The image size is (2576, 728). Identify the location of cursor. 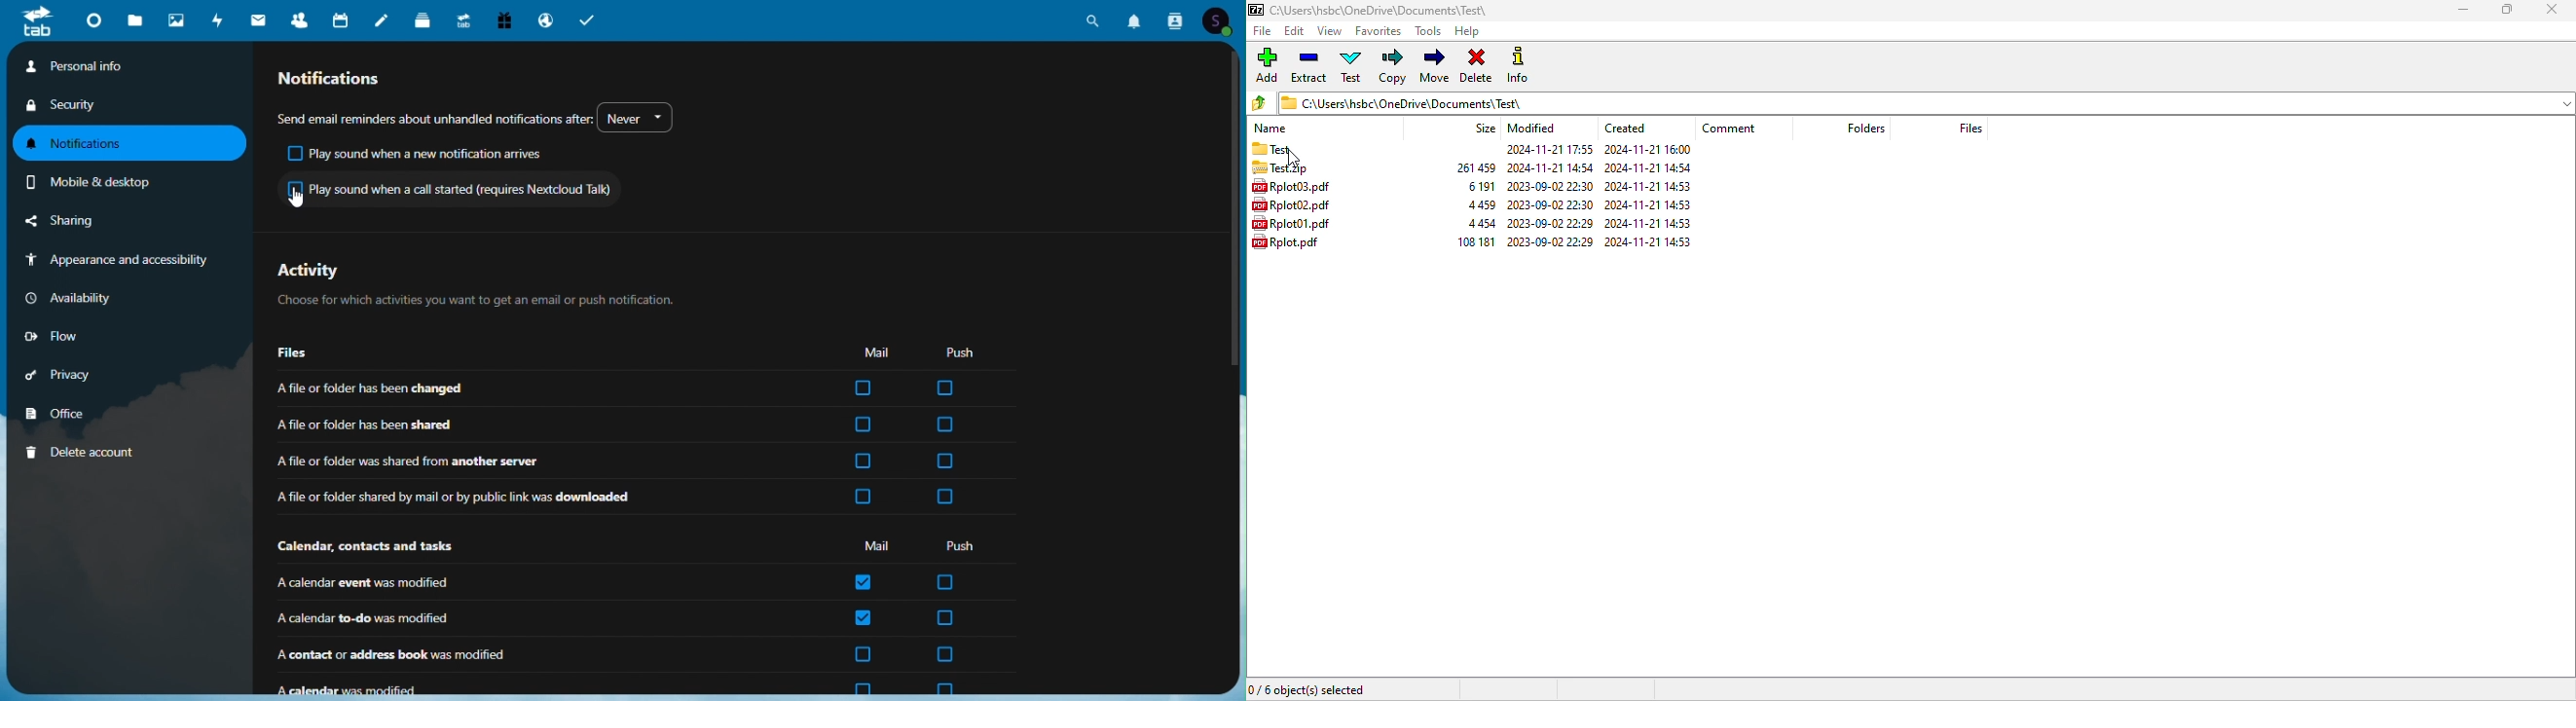
(301, 199).